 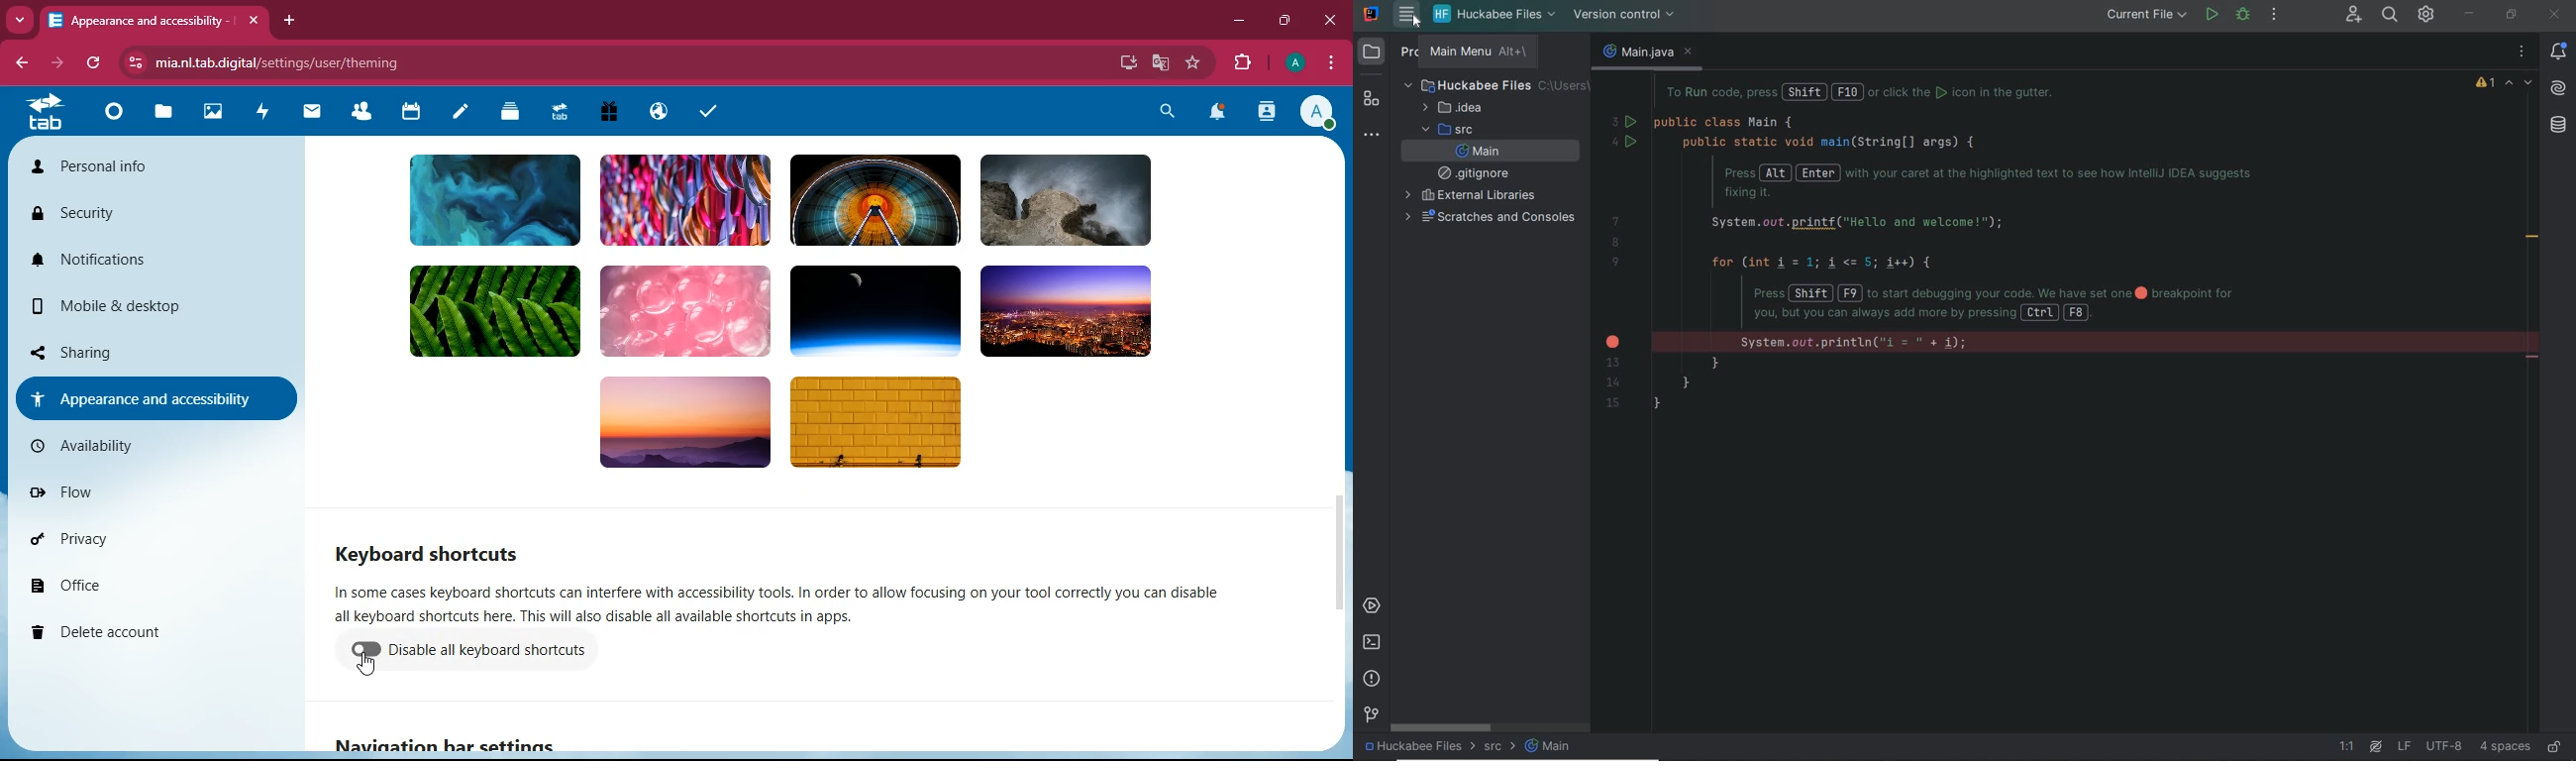 What do you see at coordinates (2405, 747) in the screenshot?
I see `line separator` at bounding box center [2405, 747].